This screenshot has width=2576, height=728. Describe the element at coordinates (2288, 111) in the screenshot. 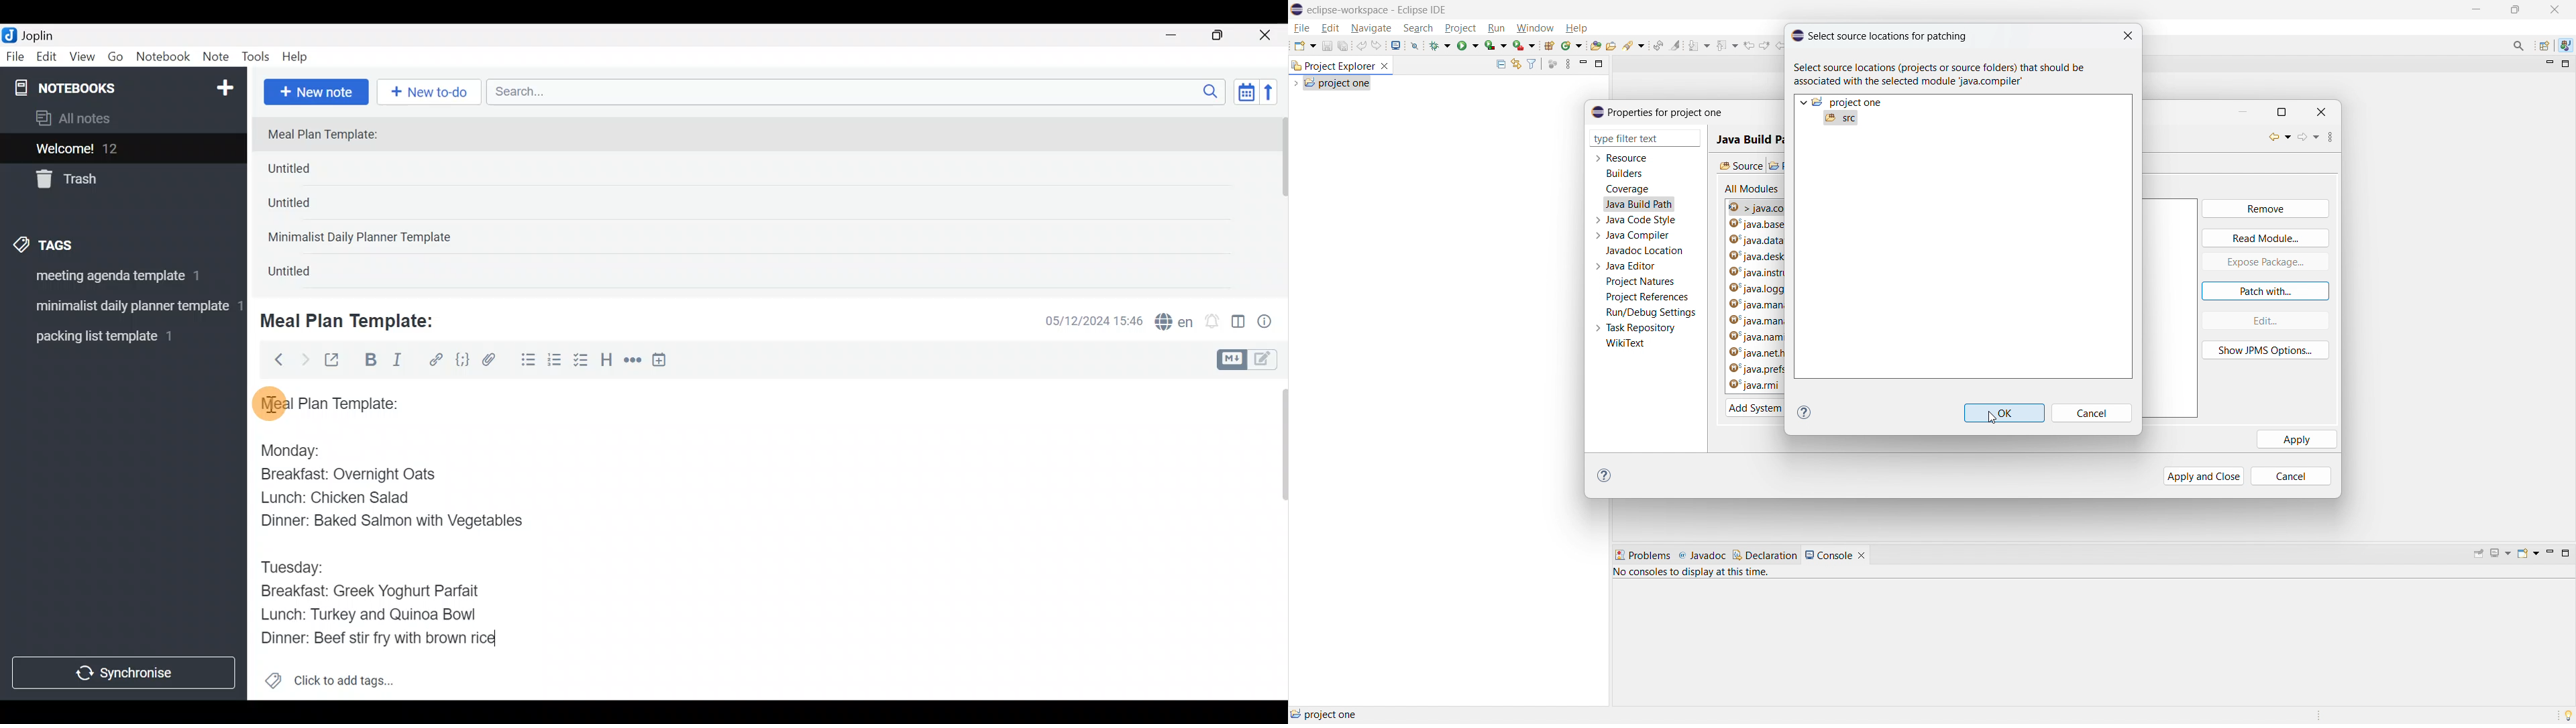

I see `maximize` at that location.